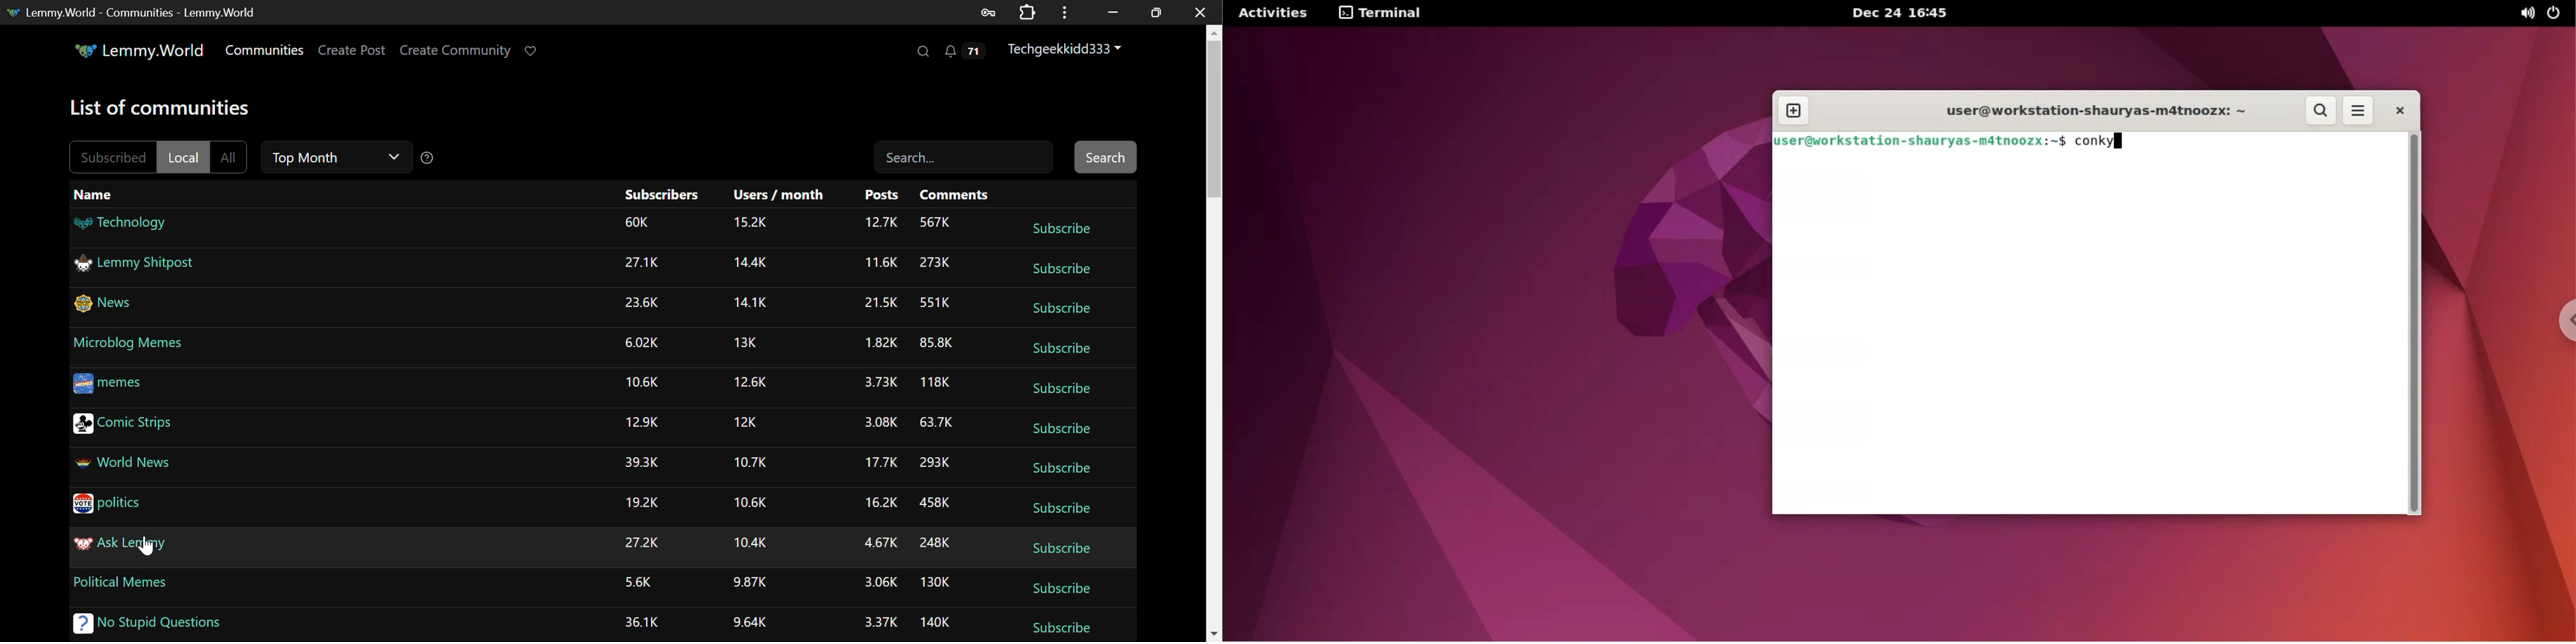  I want to click on Microblog Memes, so click(133, 341).